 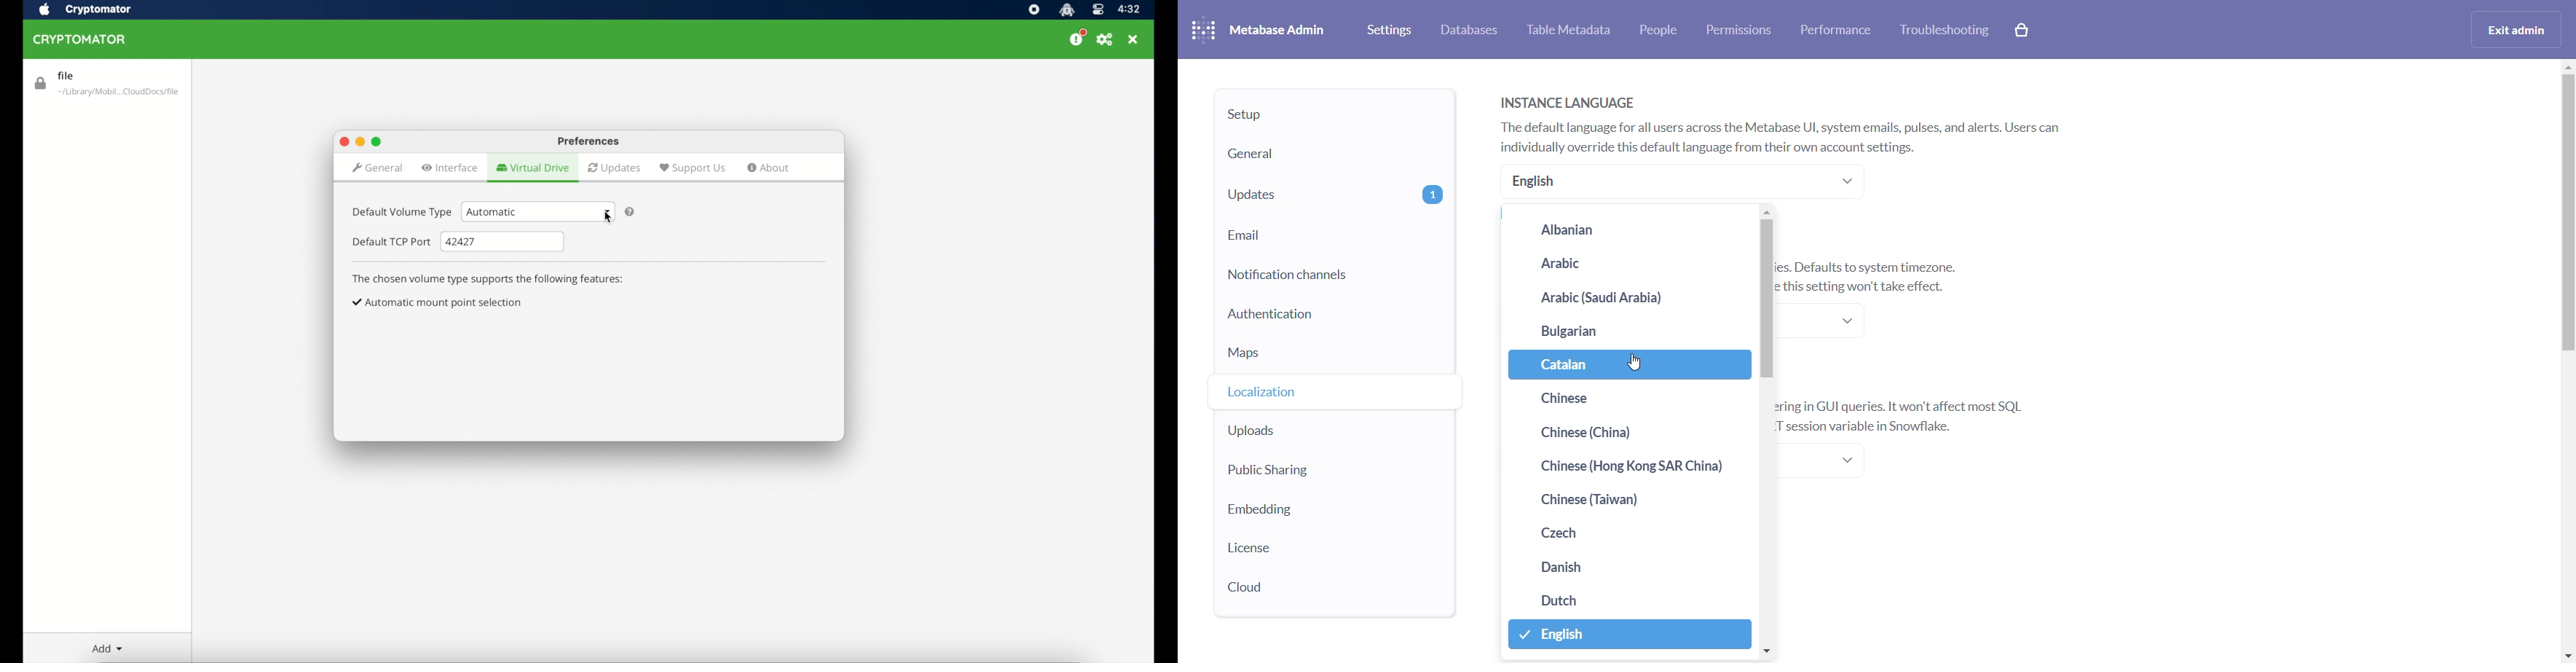 What do you see at coordinates (1133, 40) in the screenshot?
I see `close` at bounding box center [1133, 40].